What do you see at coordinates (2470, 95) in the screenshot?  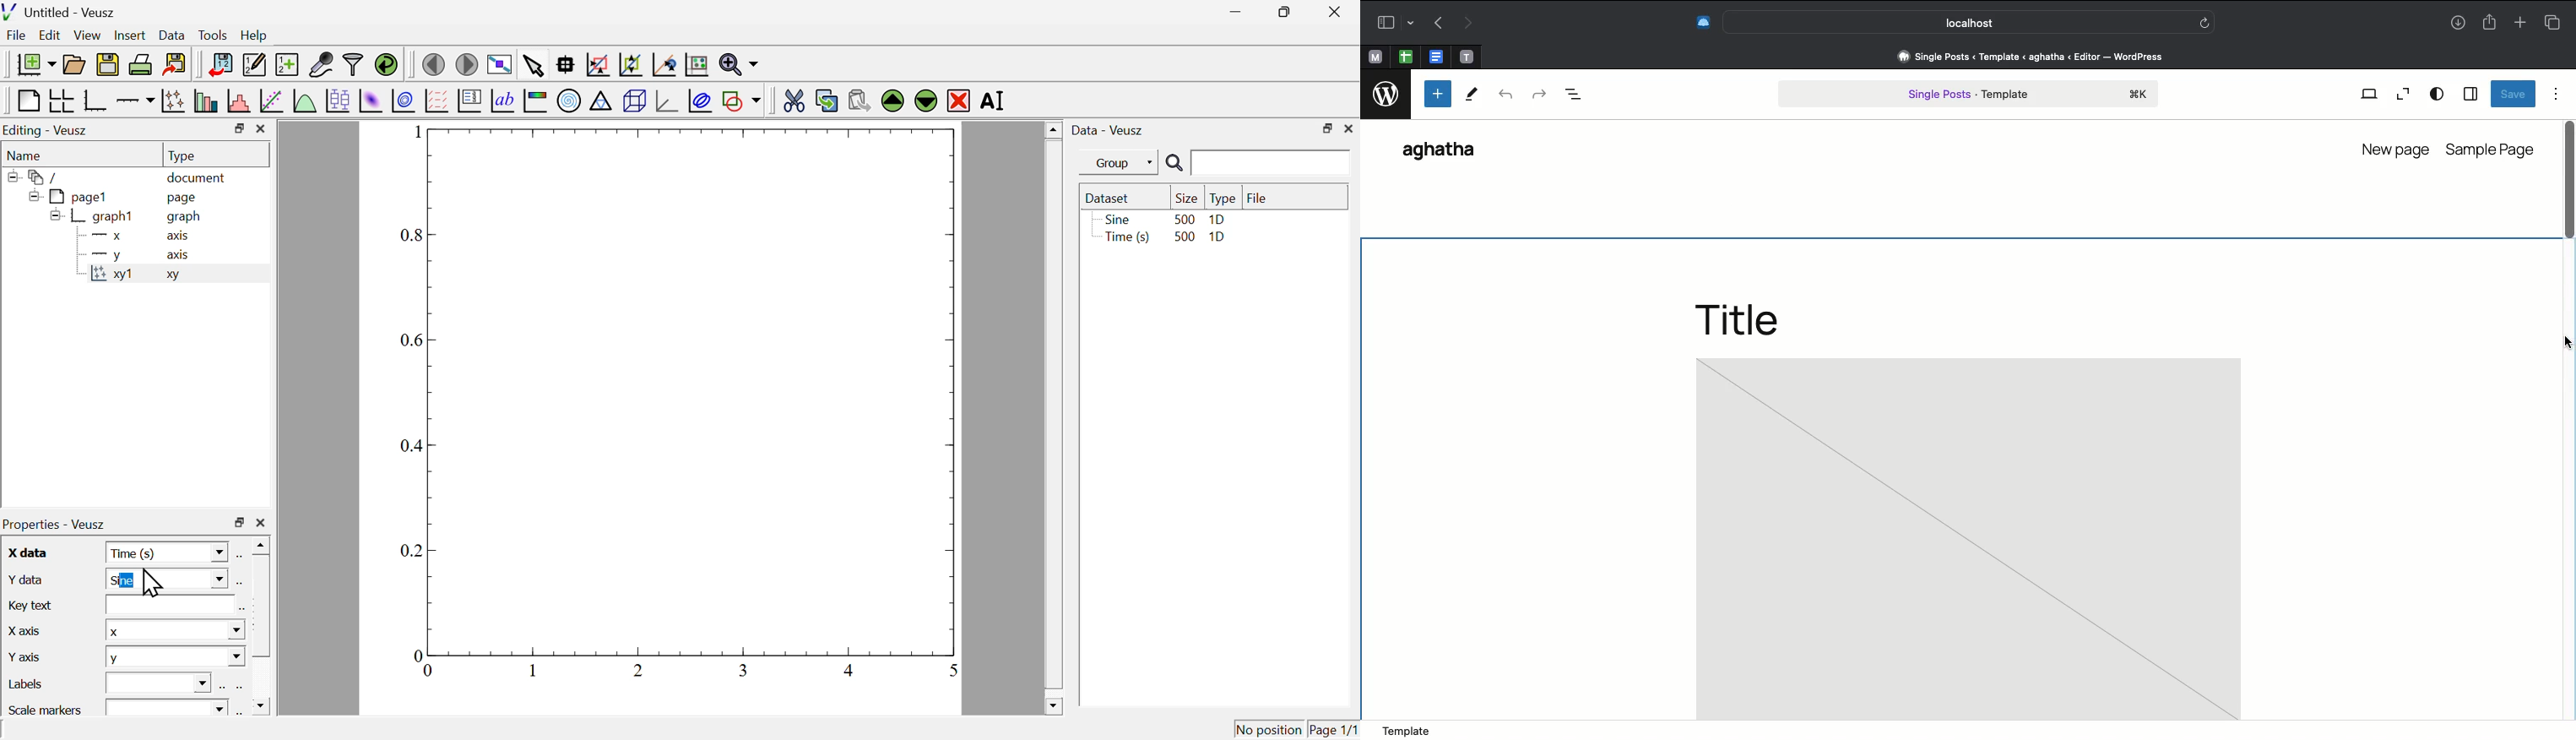 I see `Sidebar` at bounding box center [2470, 95].